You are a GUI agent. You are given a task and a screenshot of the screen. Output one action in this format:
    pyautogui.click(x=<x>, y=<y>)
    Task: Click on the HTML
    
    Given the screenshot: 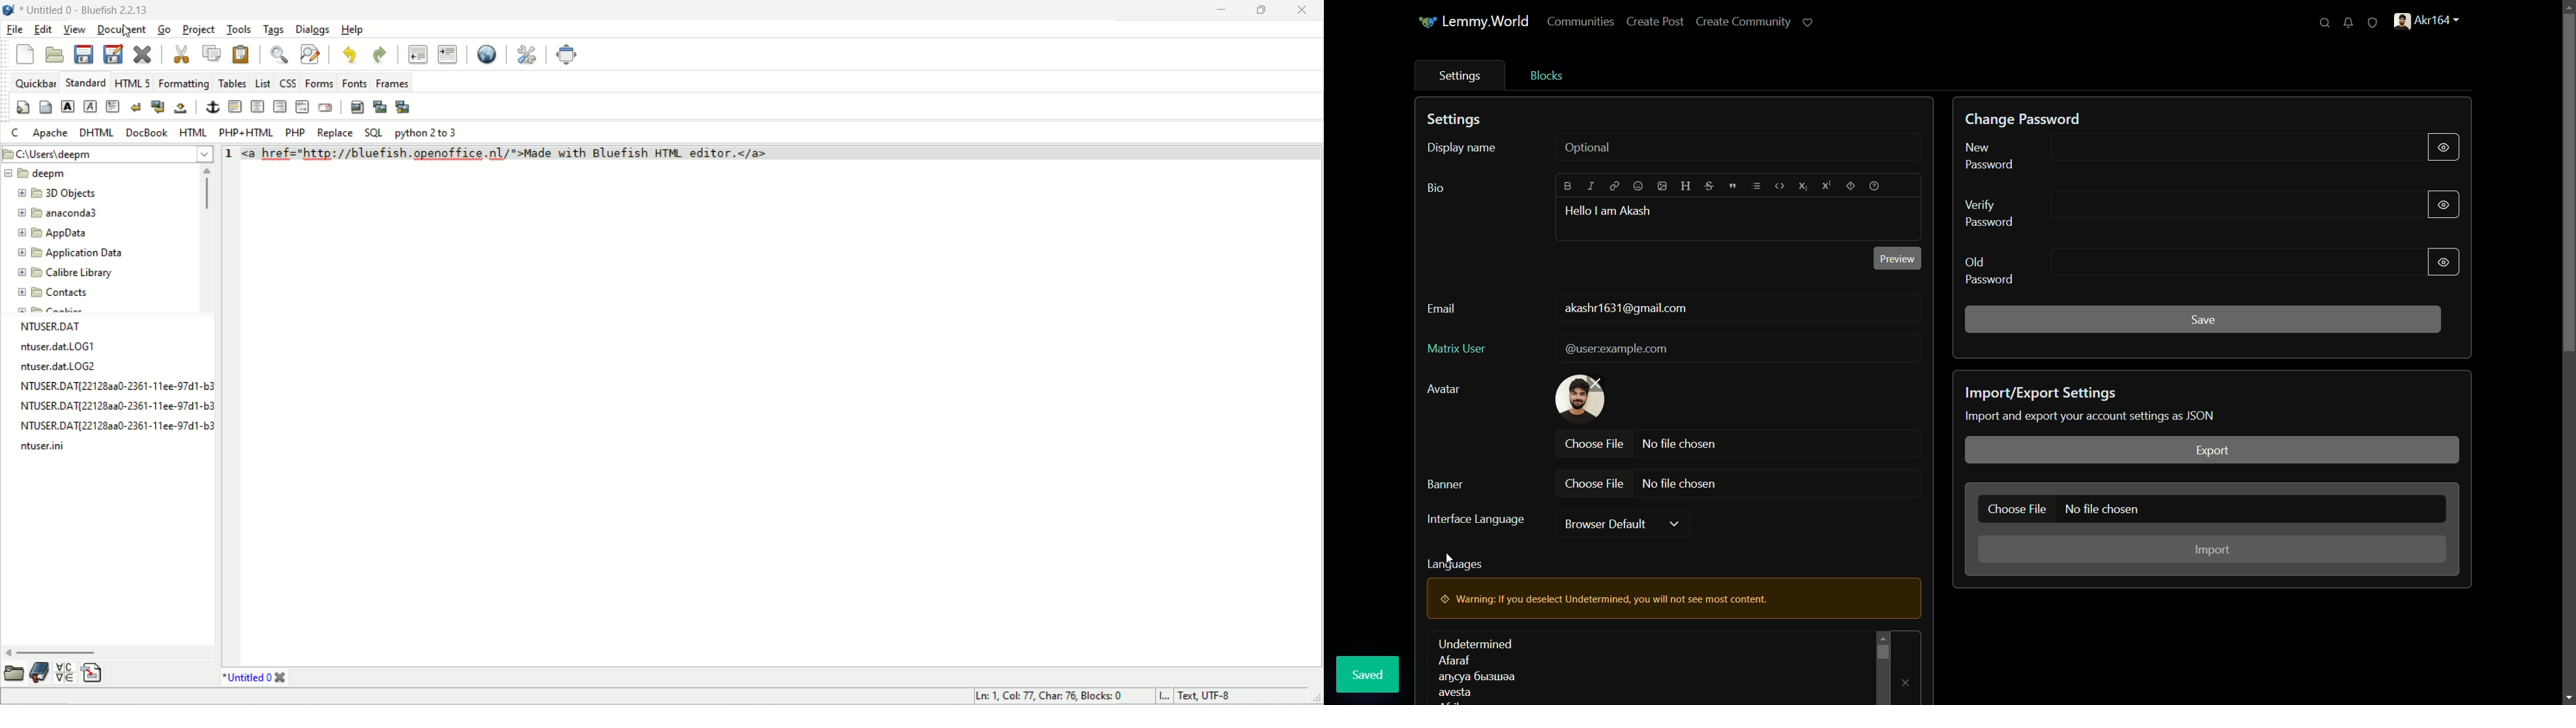 What is the action you would take?
    pyautogui.click(x=192, y=132)
    